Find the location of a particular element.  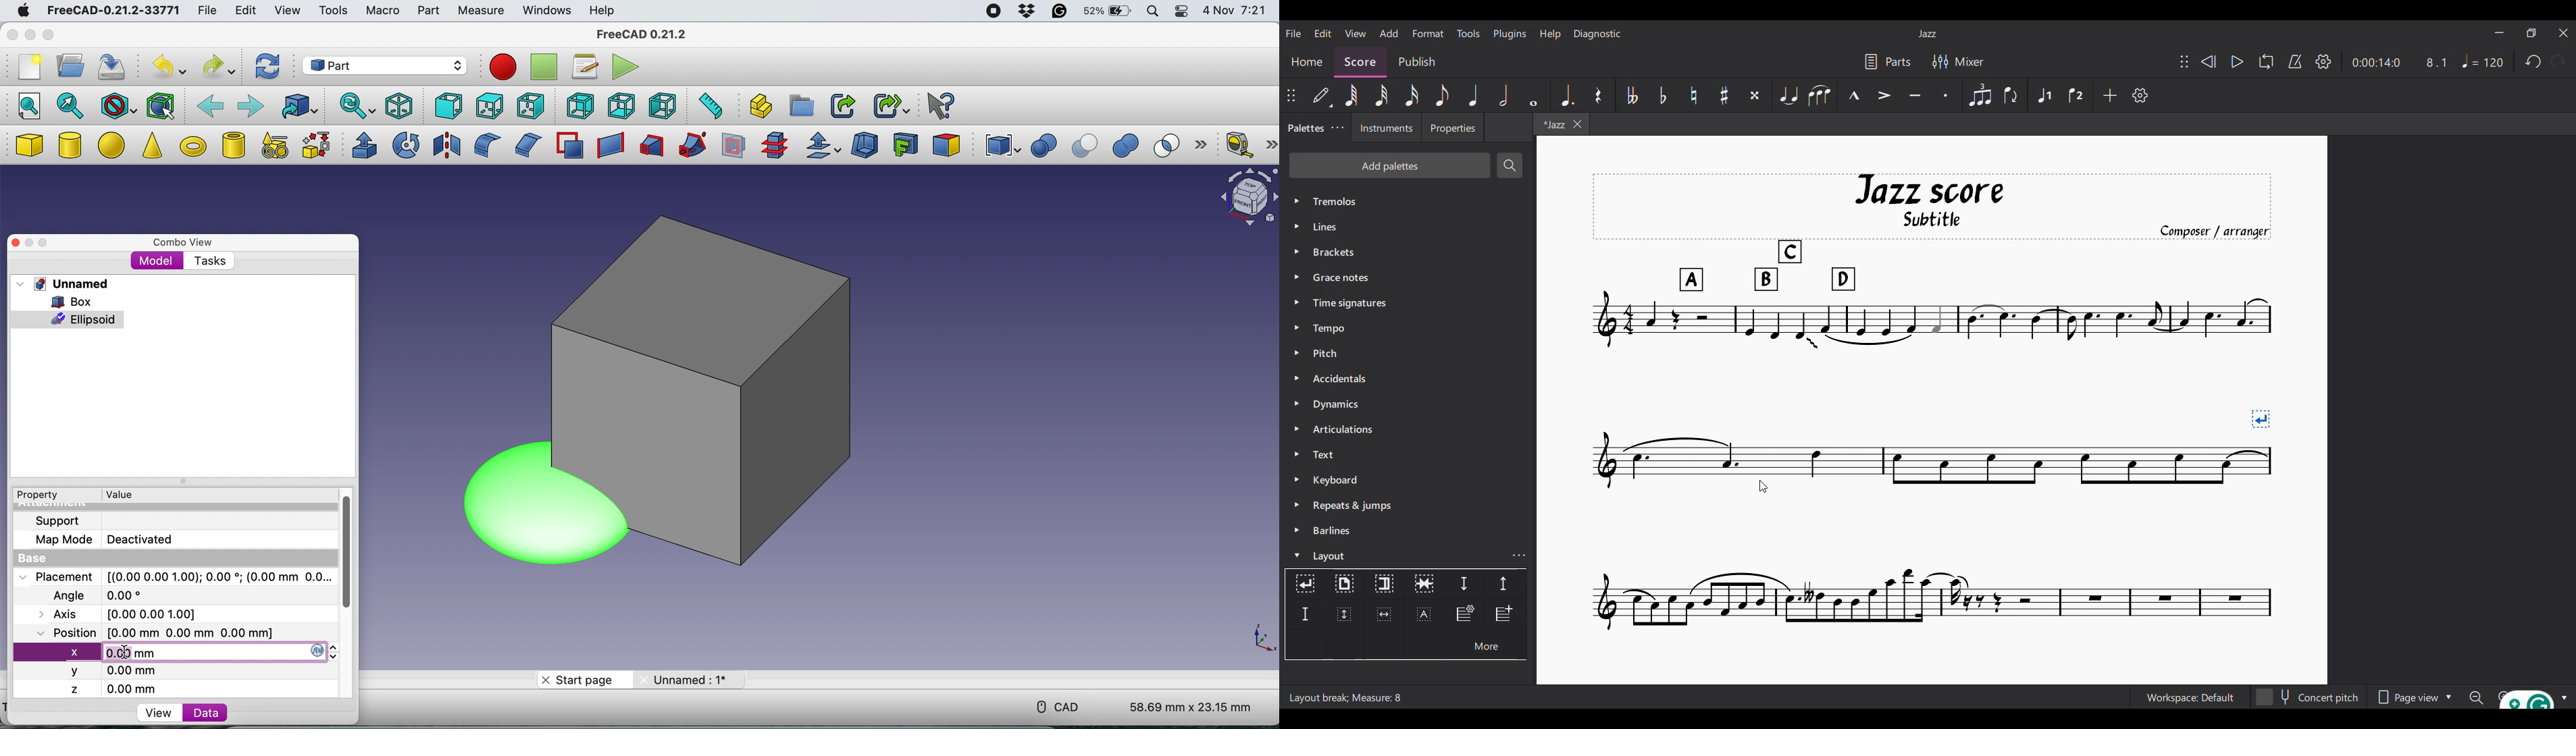

View menu is located at coordinates (1356, 33).